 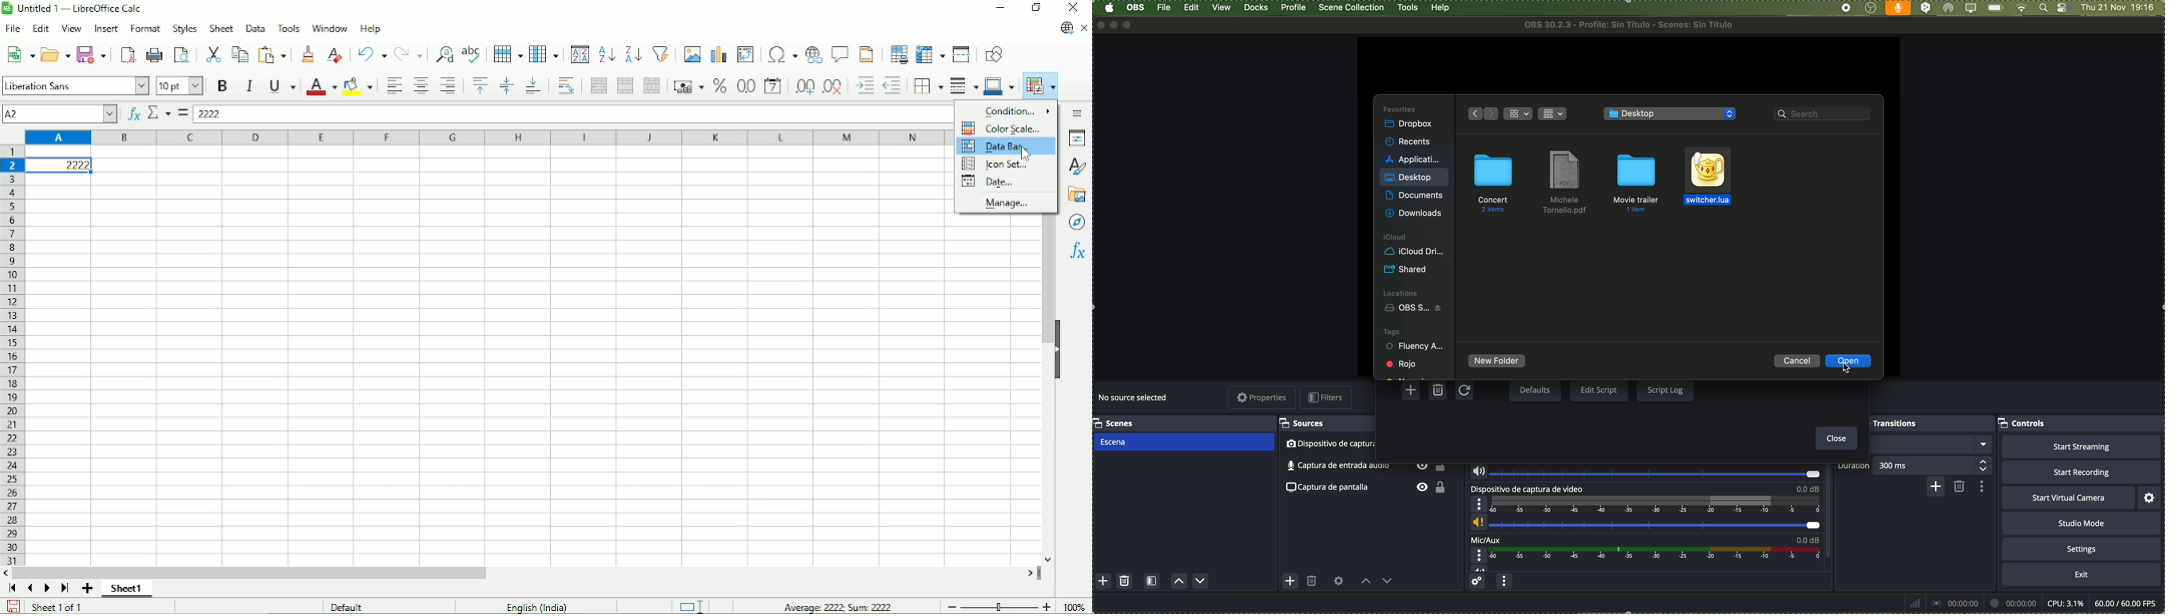 I want to click on Date, so click(x=989, y=182).